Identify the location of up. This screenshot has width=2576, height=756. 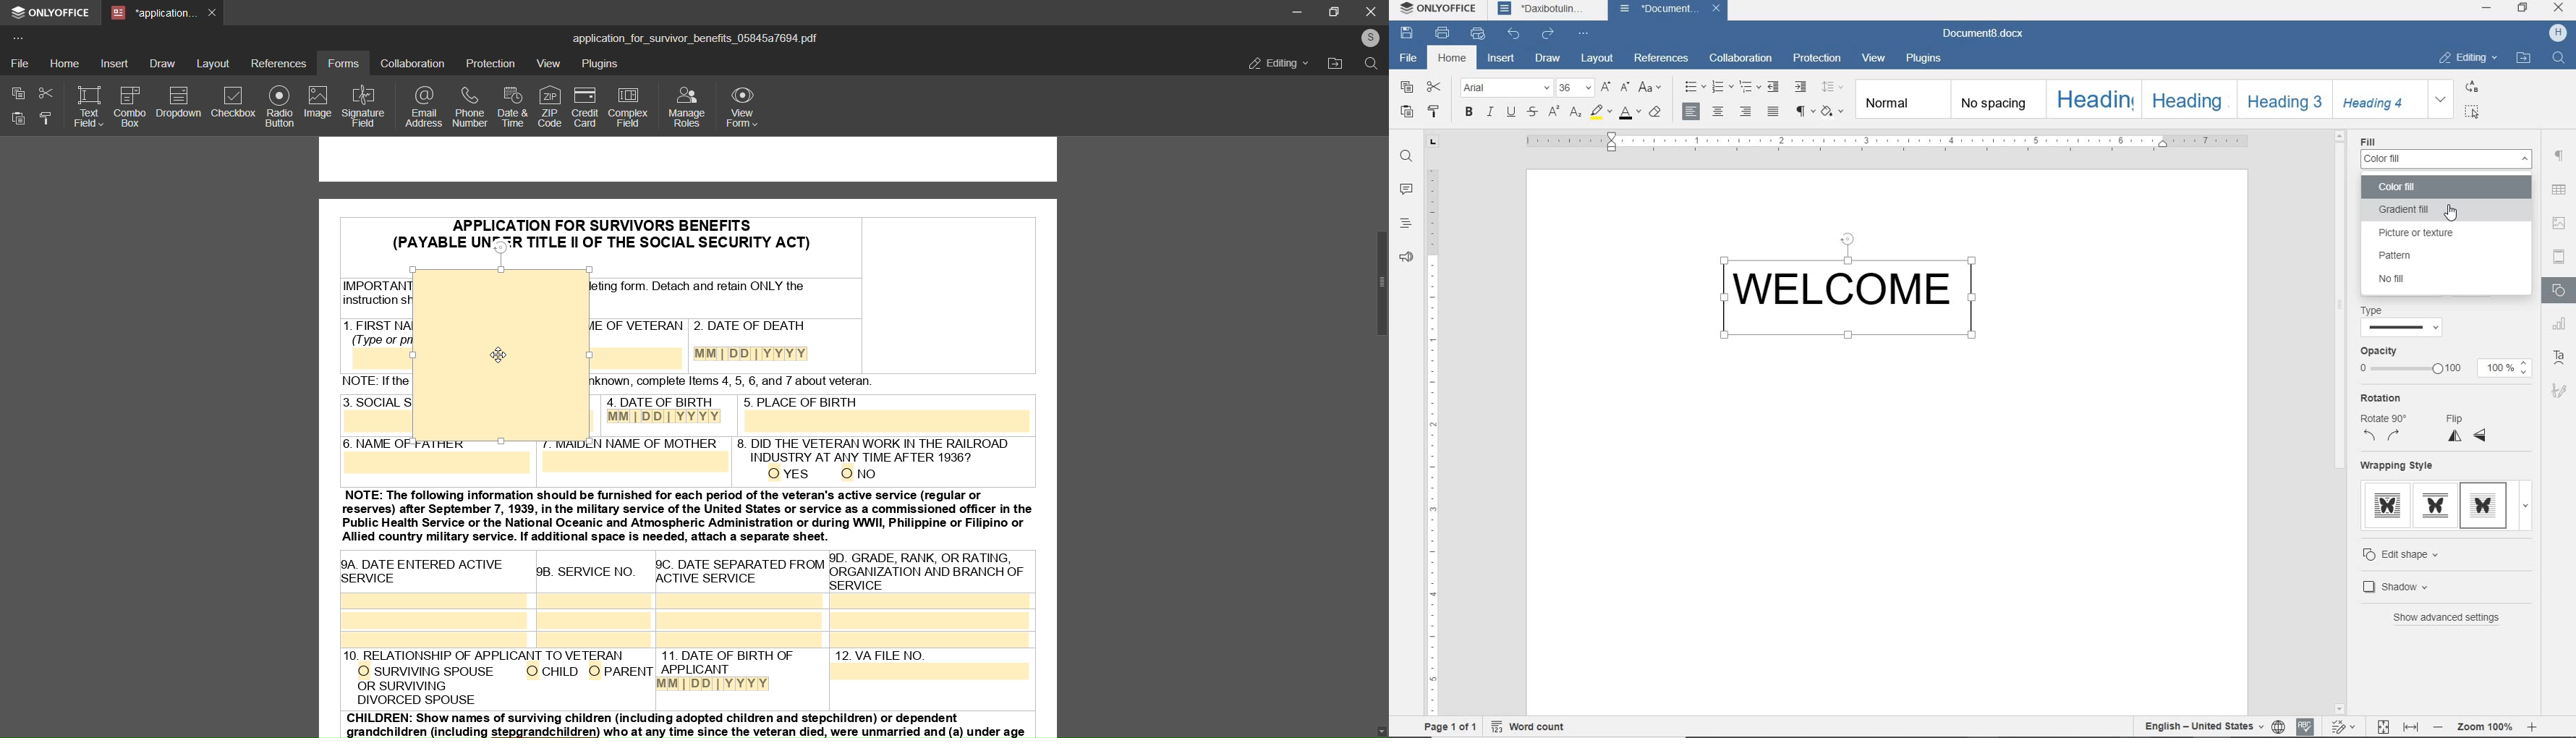
(1382, 86).